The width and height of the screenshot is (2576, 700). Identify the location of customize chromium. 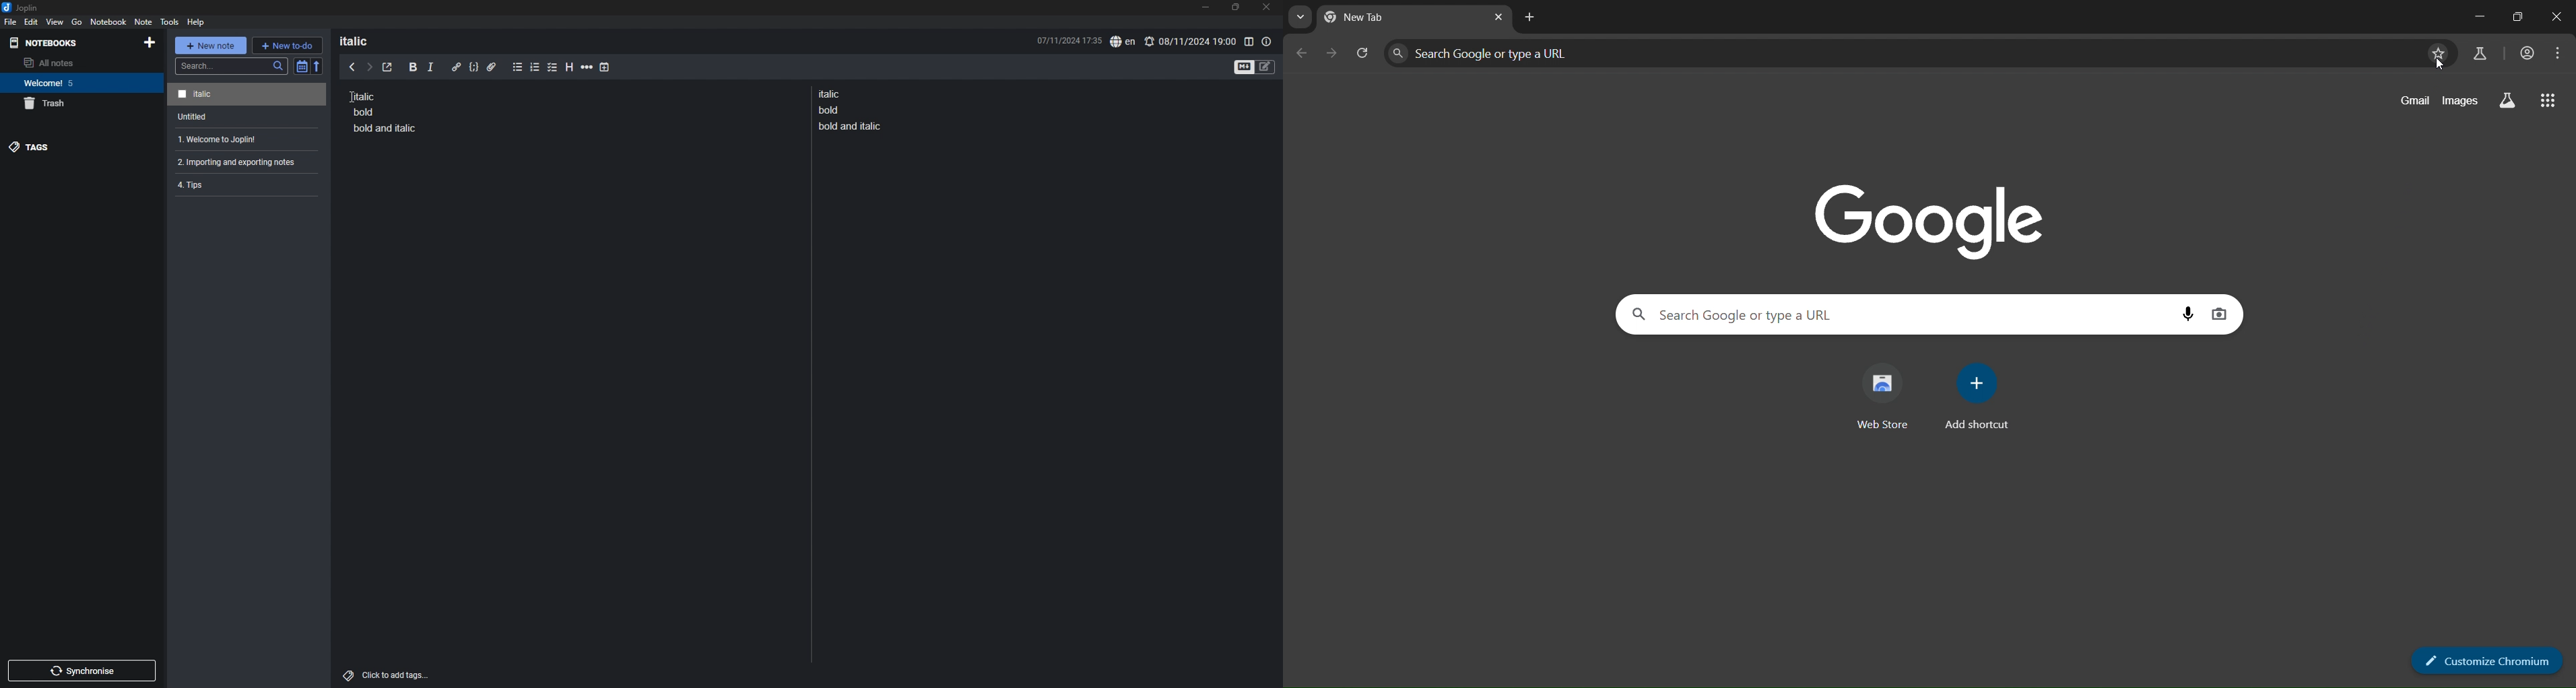
(2482, 661).